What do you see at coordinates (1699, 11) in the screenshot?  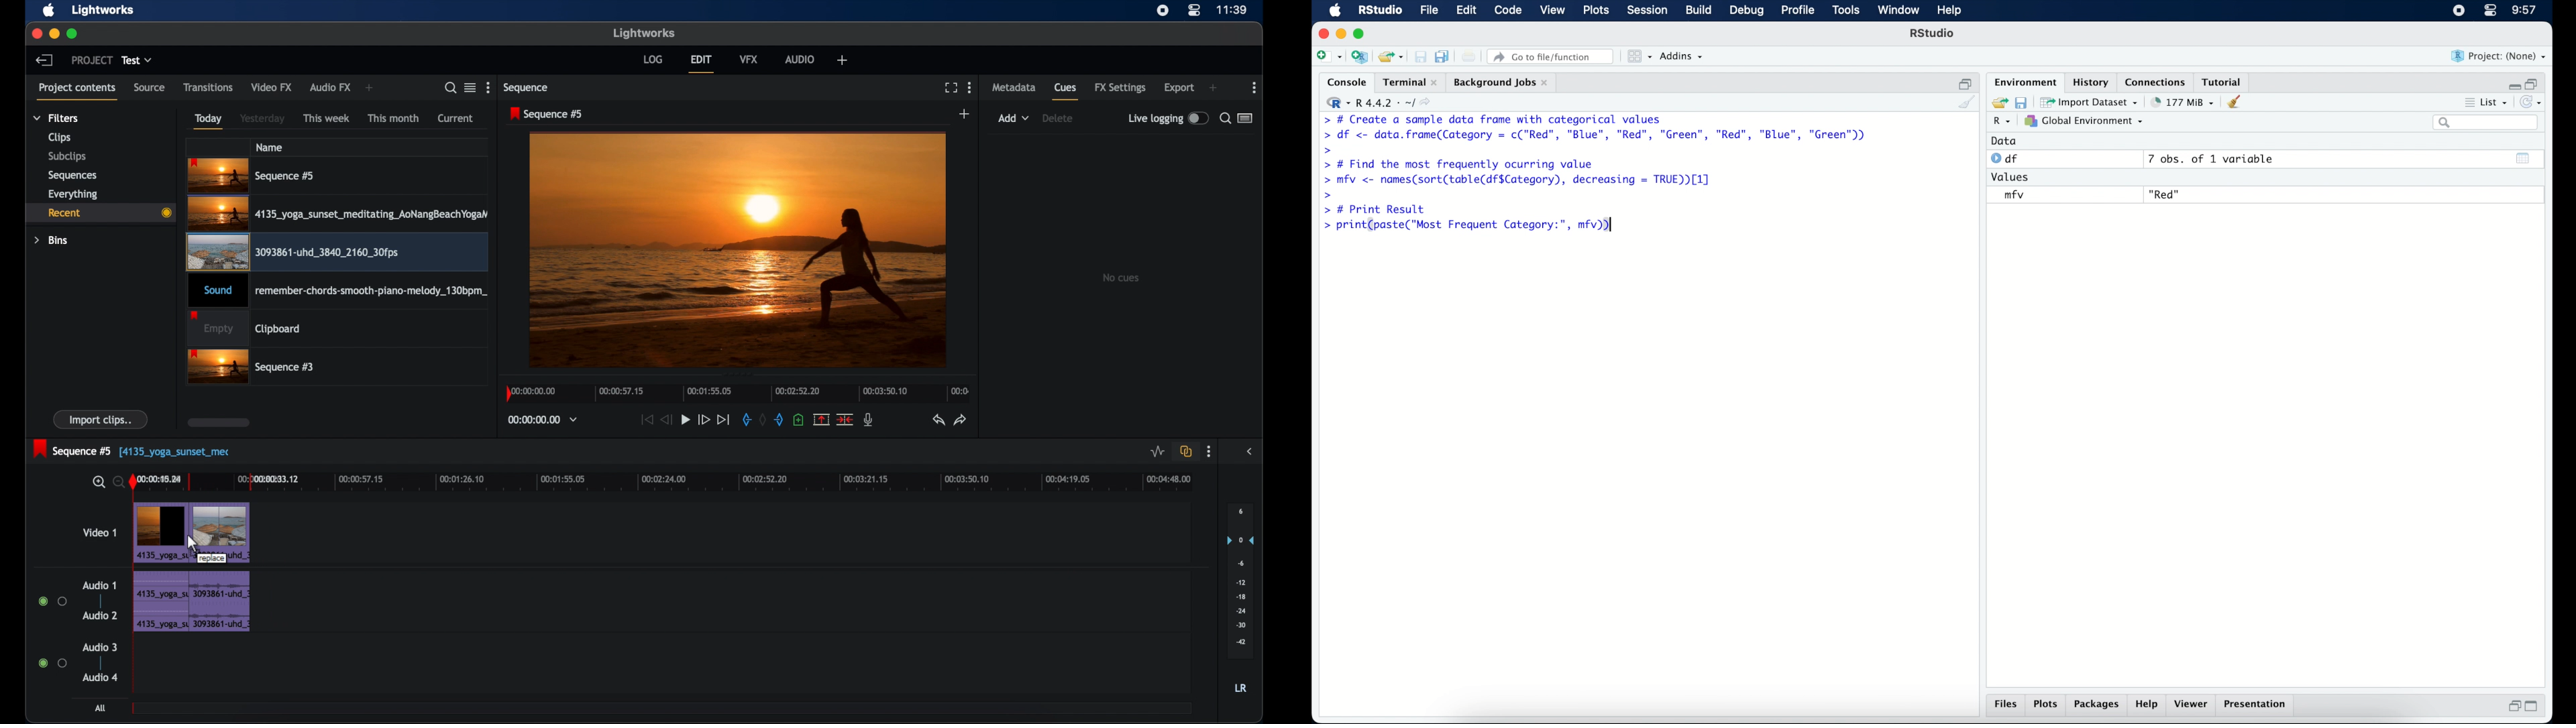 I see `build` at bounding box center [1699, 11].